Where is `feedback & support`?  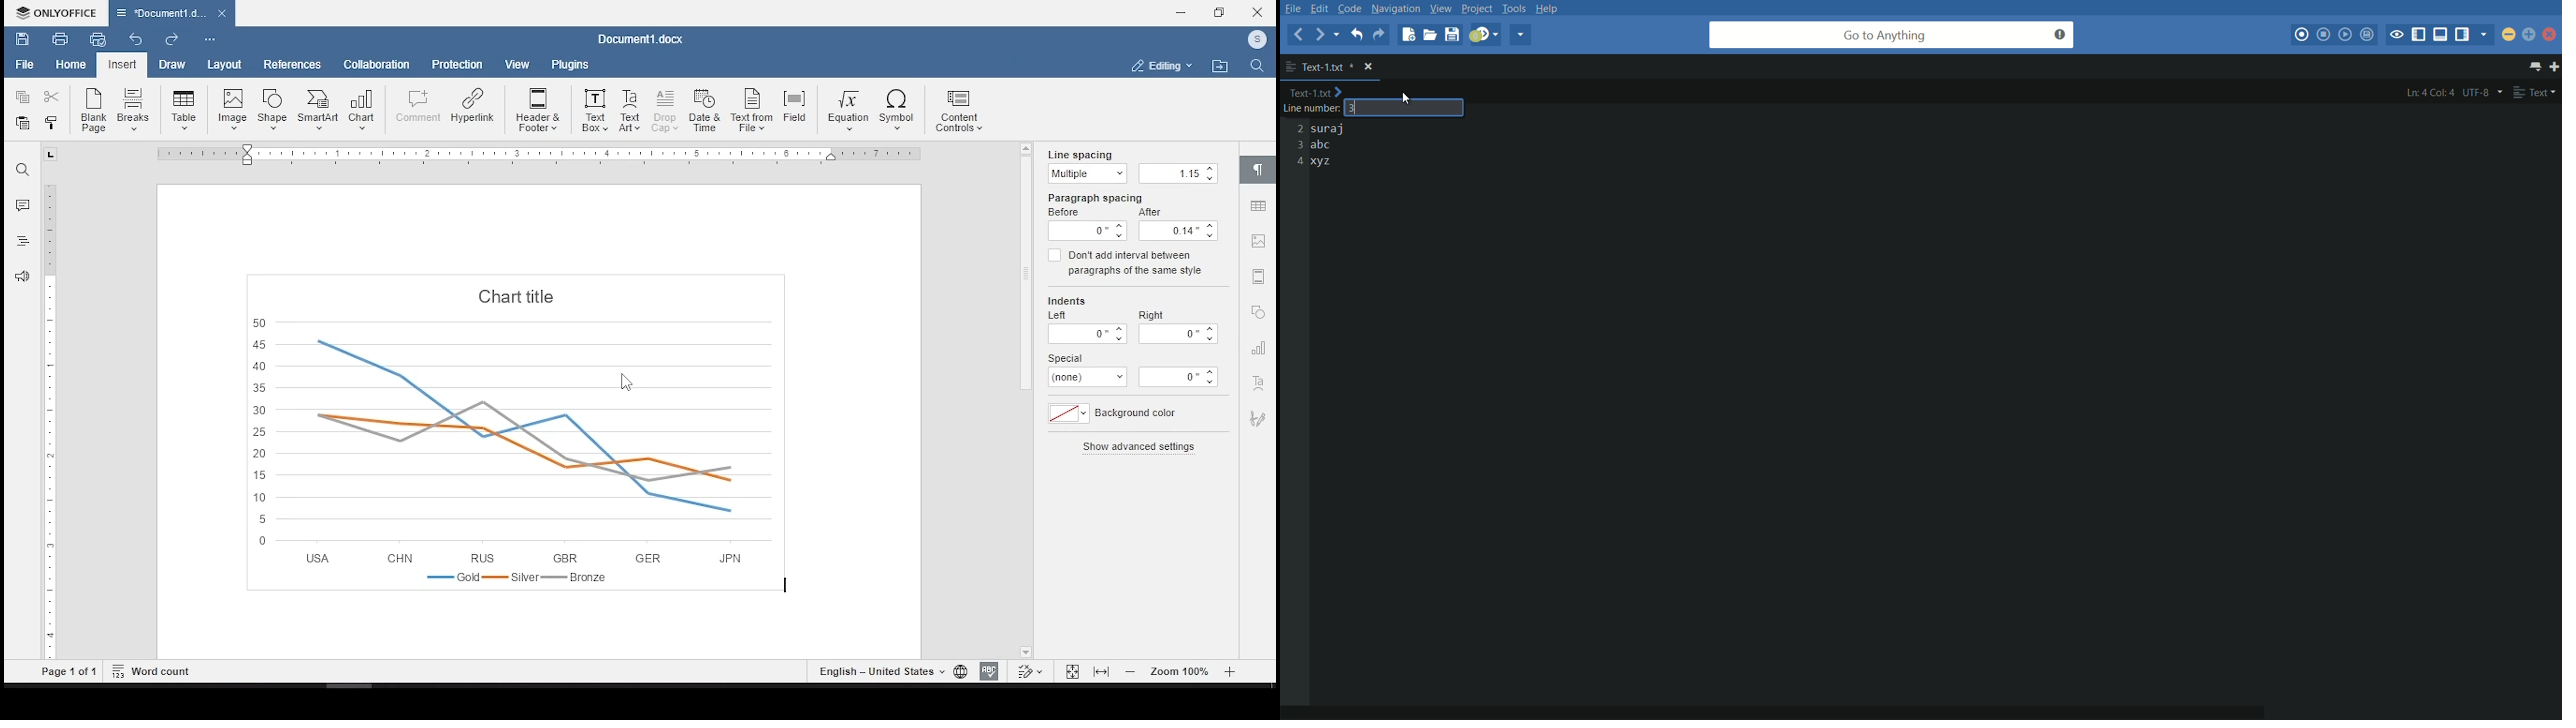 feedback & support is located at coordinates (22, 276).